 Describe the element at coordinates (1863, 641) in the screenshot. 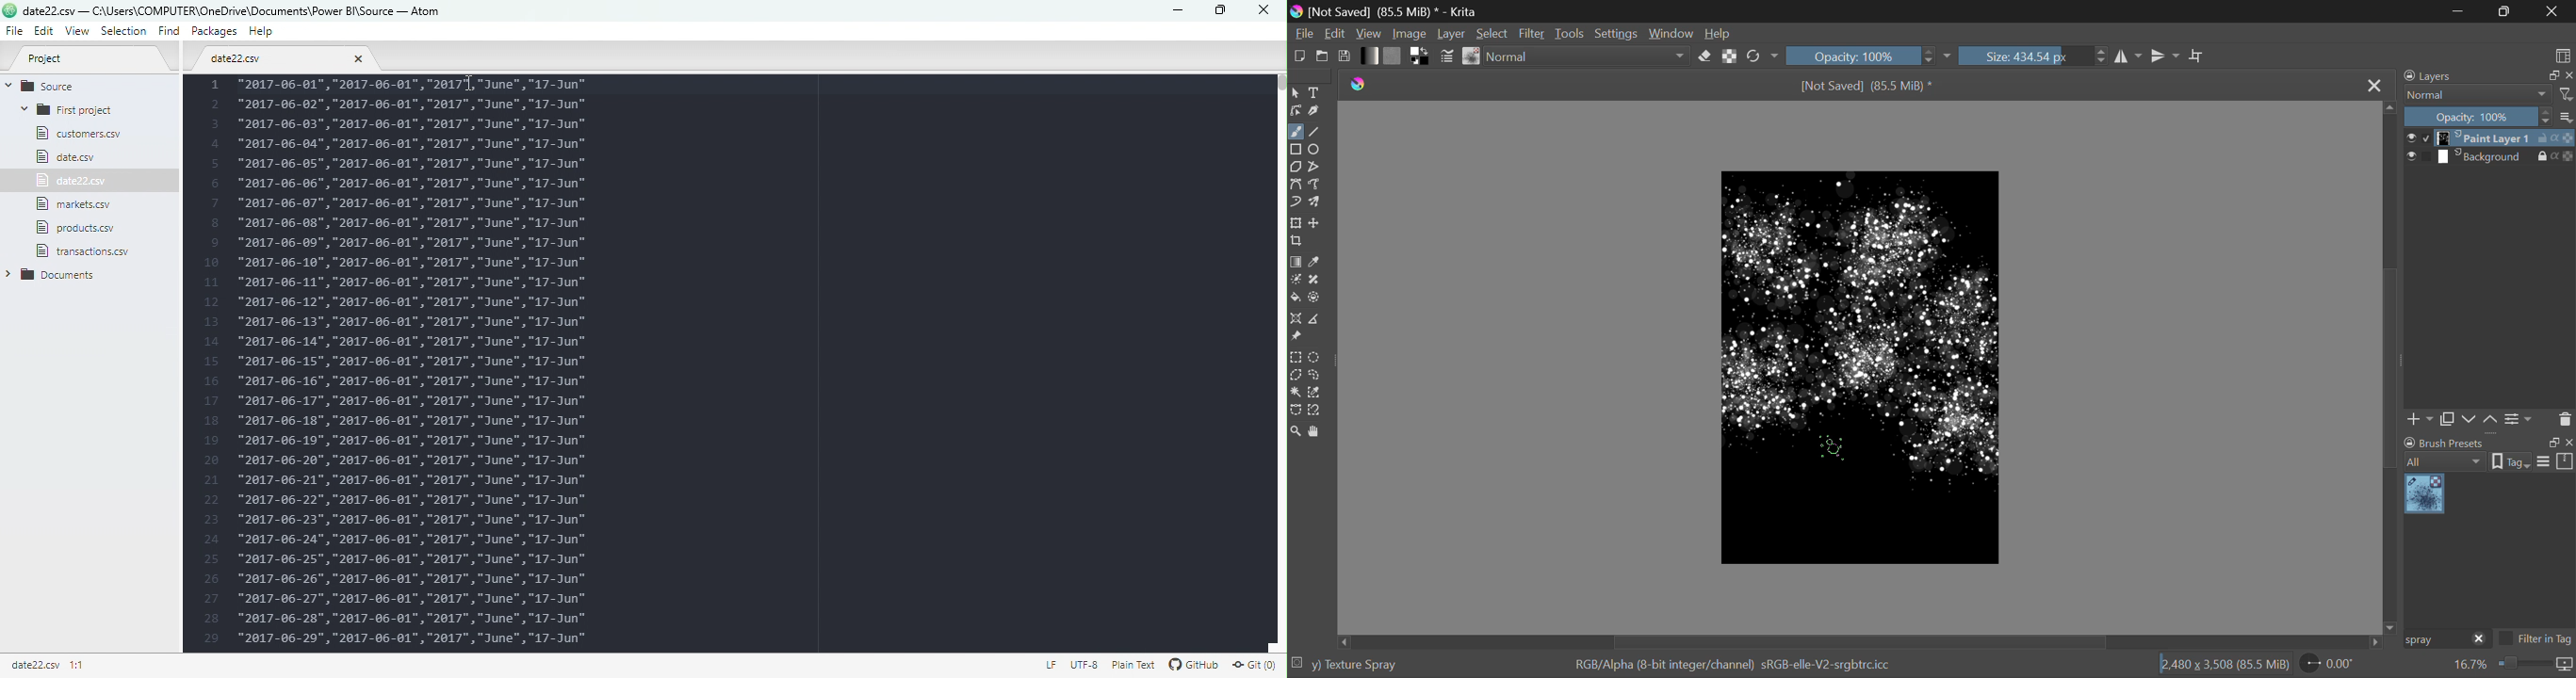

I see `Scroll Bar` at that location.